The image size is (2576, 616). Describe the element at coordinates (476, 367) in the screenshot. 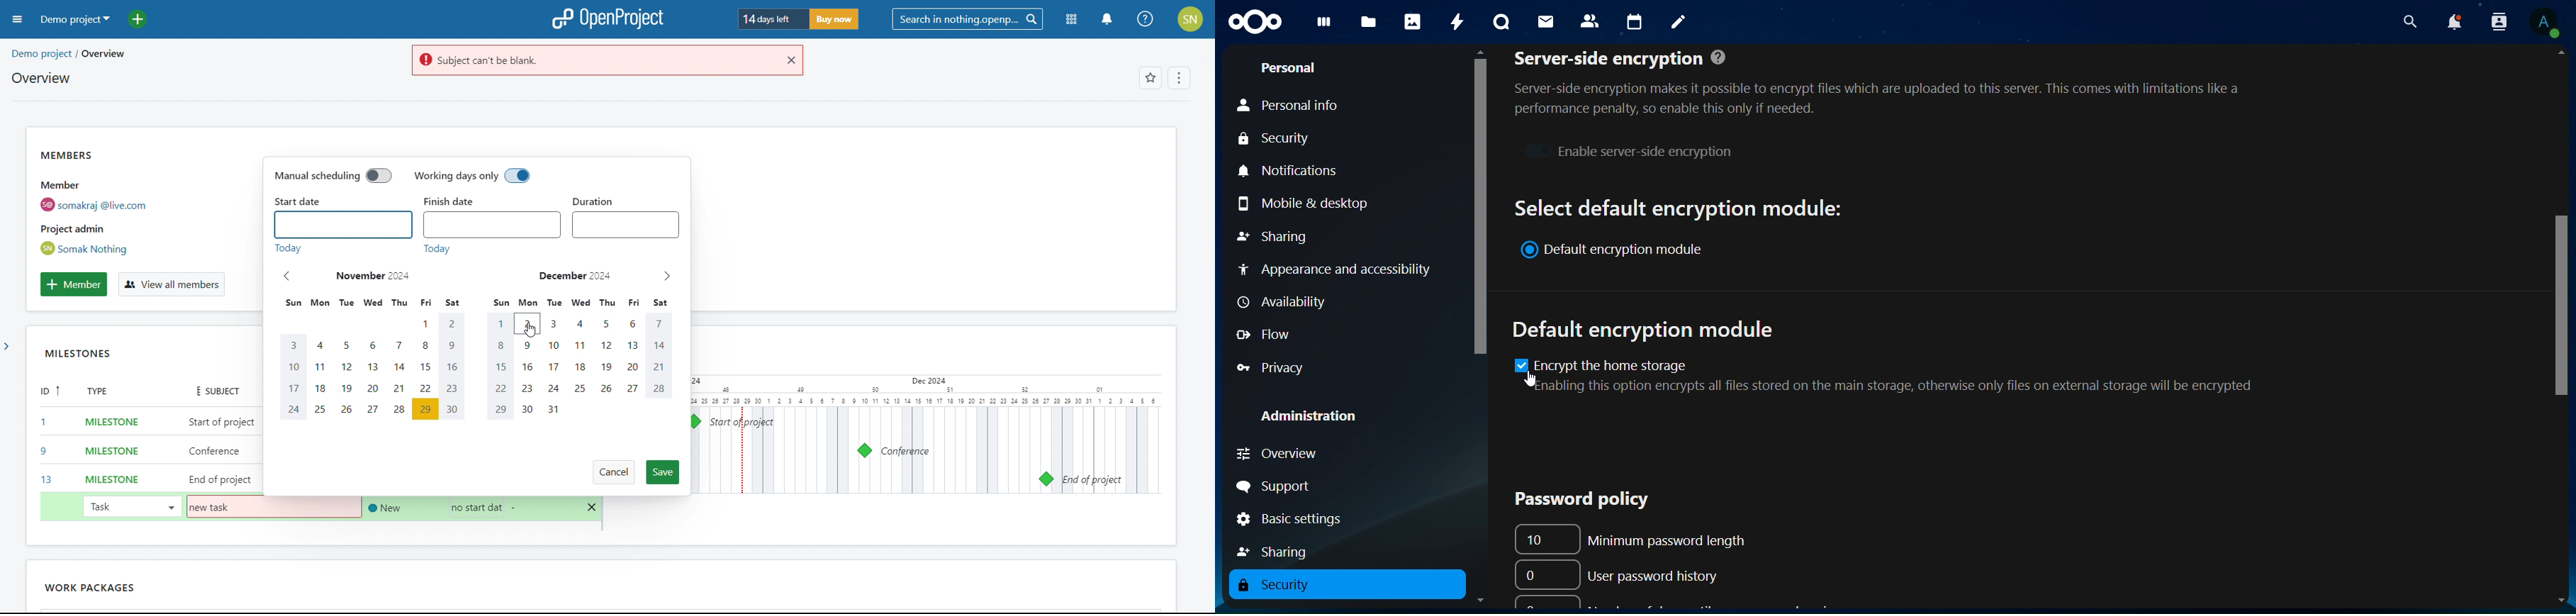

I see `calendar dates` at that location.